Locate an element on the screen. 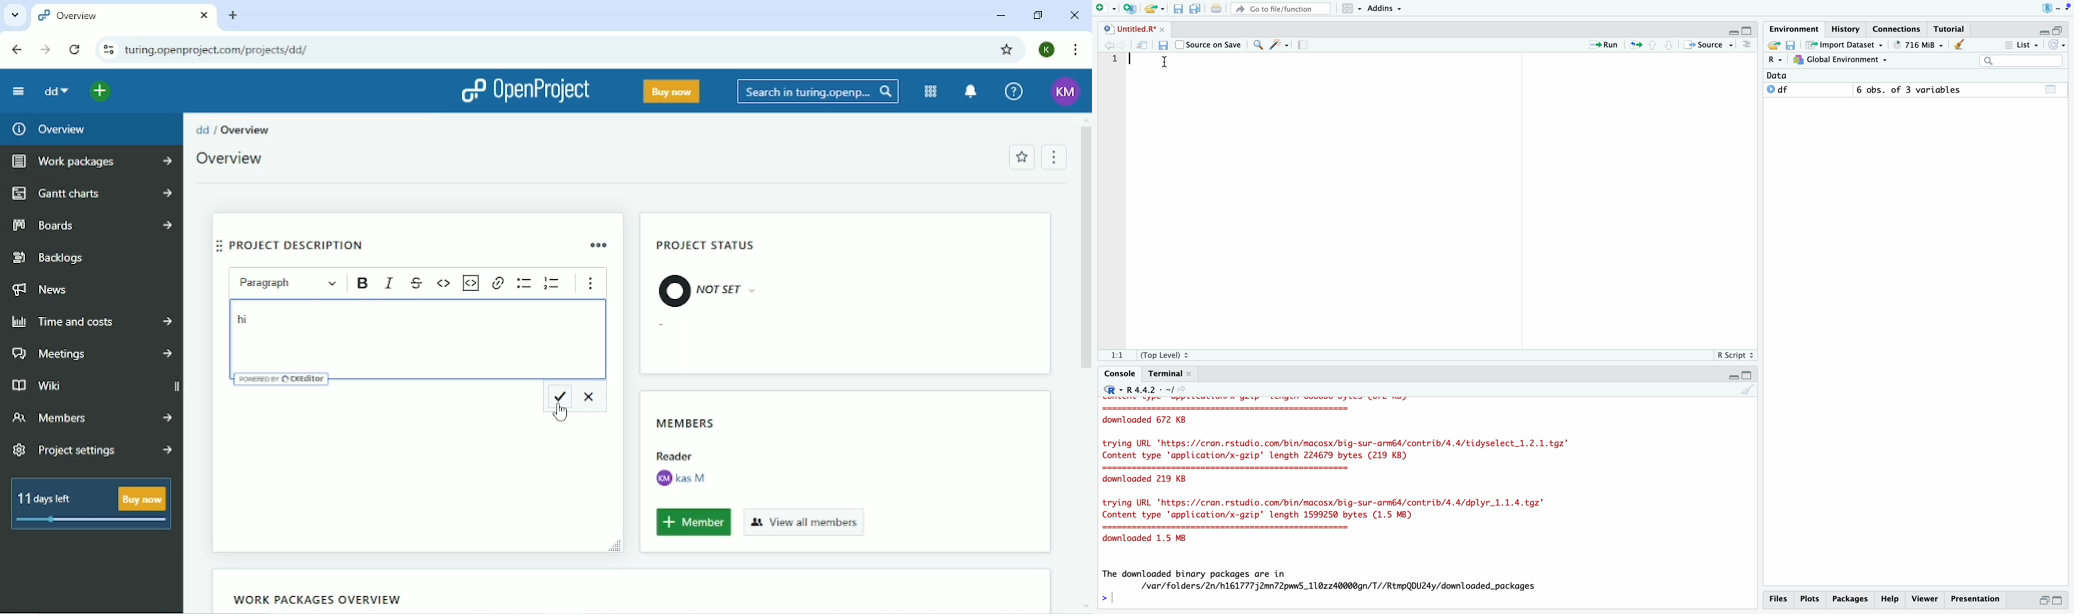 This screenshot has height=616, width=2100. Mouse Cursor is located at coordinates (1166, 66).